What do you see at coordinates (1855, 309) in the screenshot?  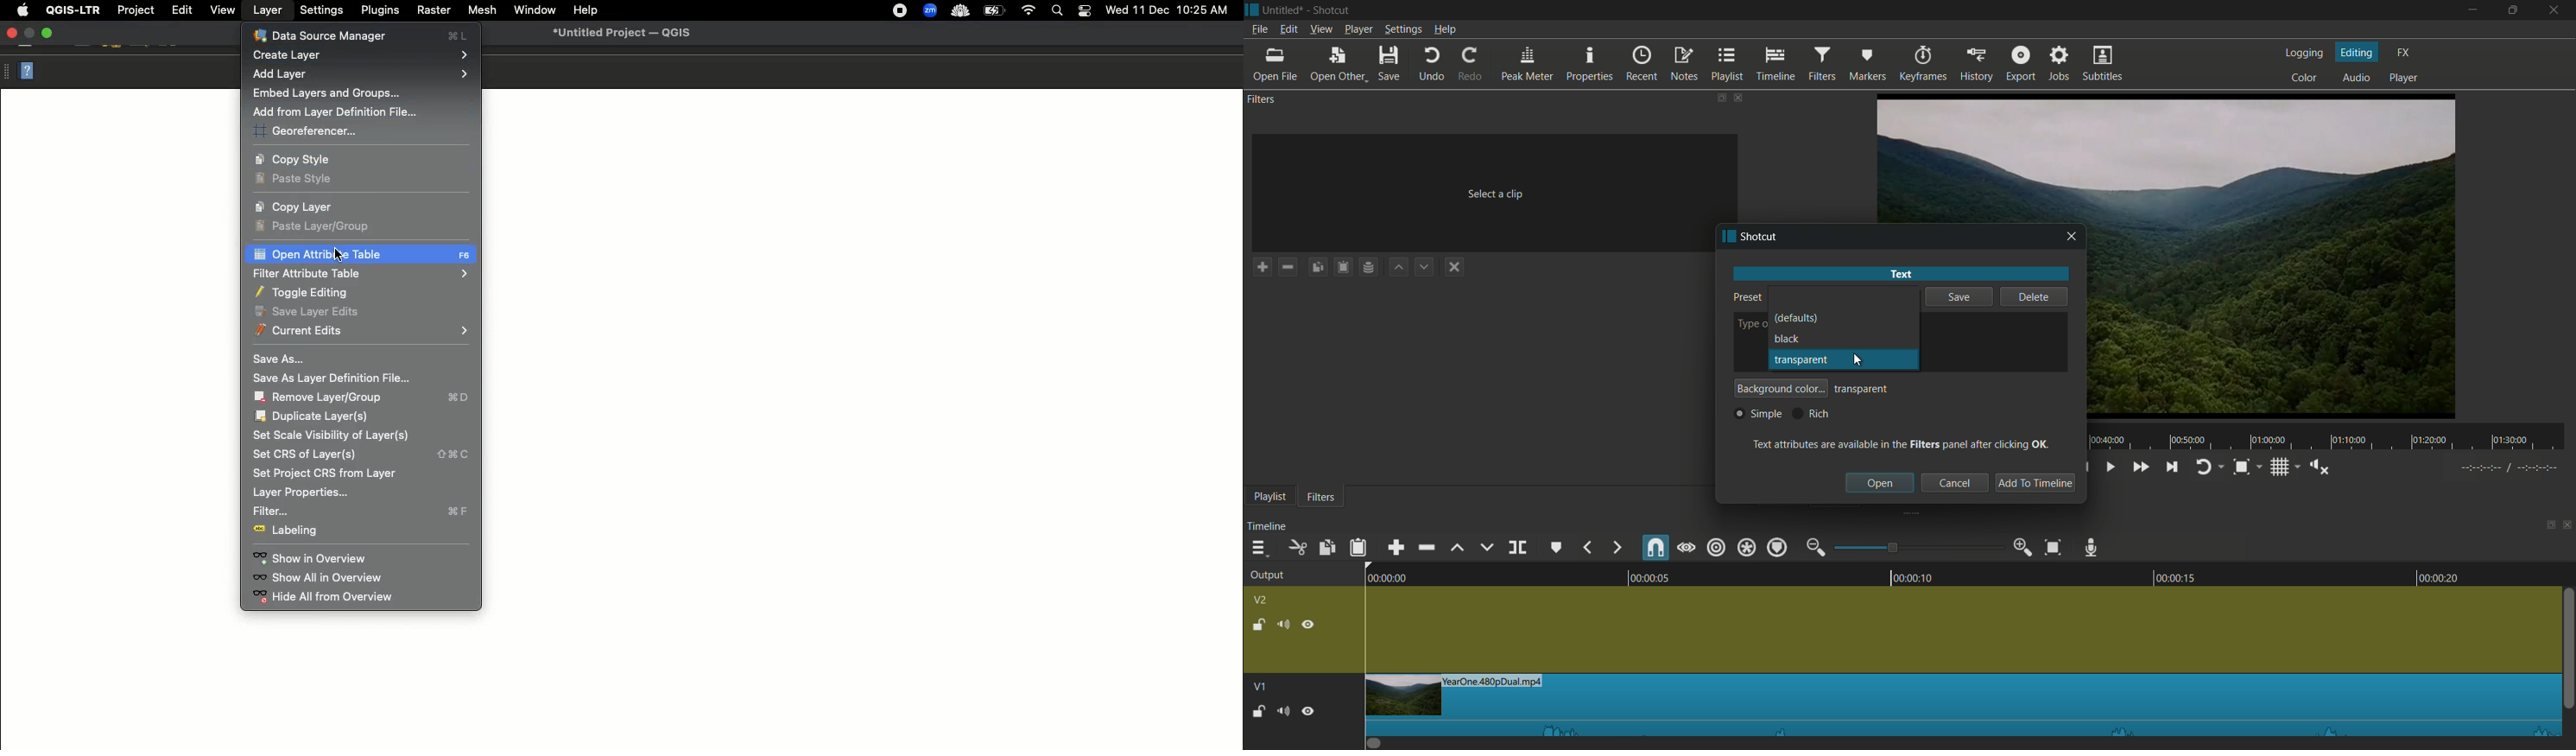 I see `cursor` at bounding box center [1855, 309].